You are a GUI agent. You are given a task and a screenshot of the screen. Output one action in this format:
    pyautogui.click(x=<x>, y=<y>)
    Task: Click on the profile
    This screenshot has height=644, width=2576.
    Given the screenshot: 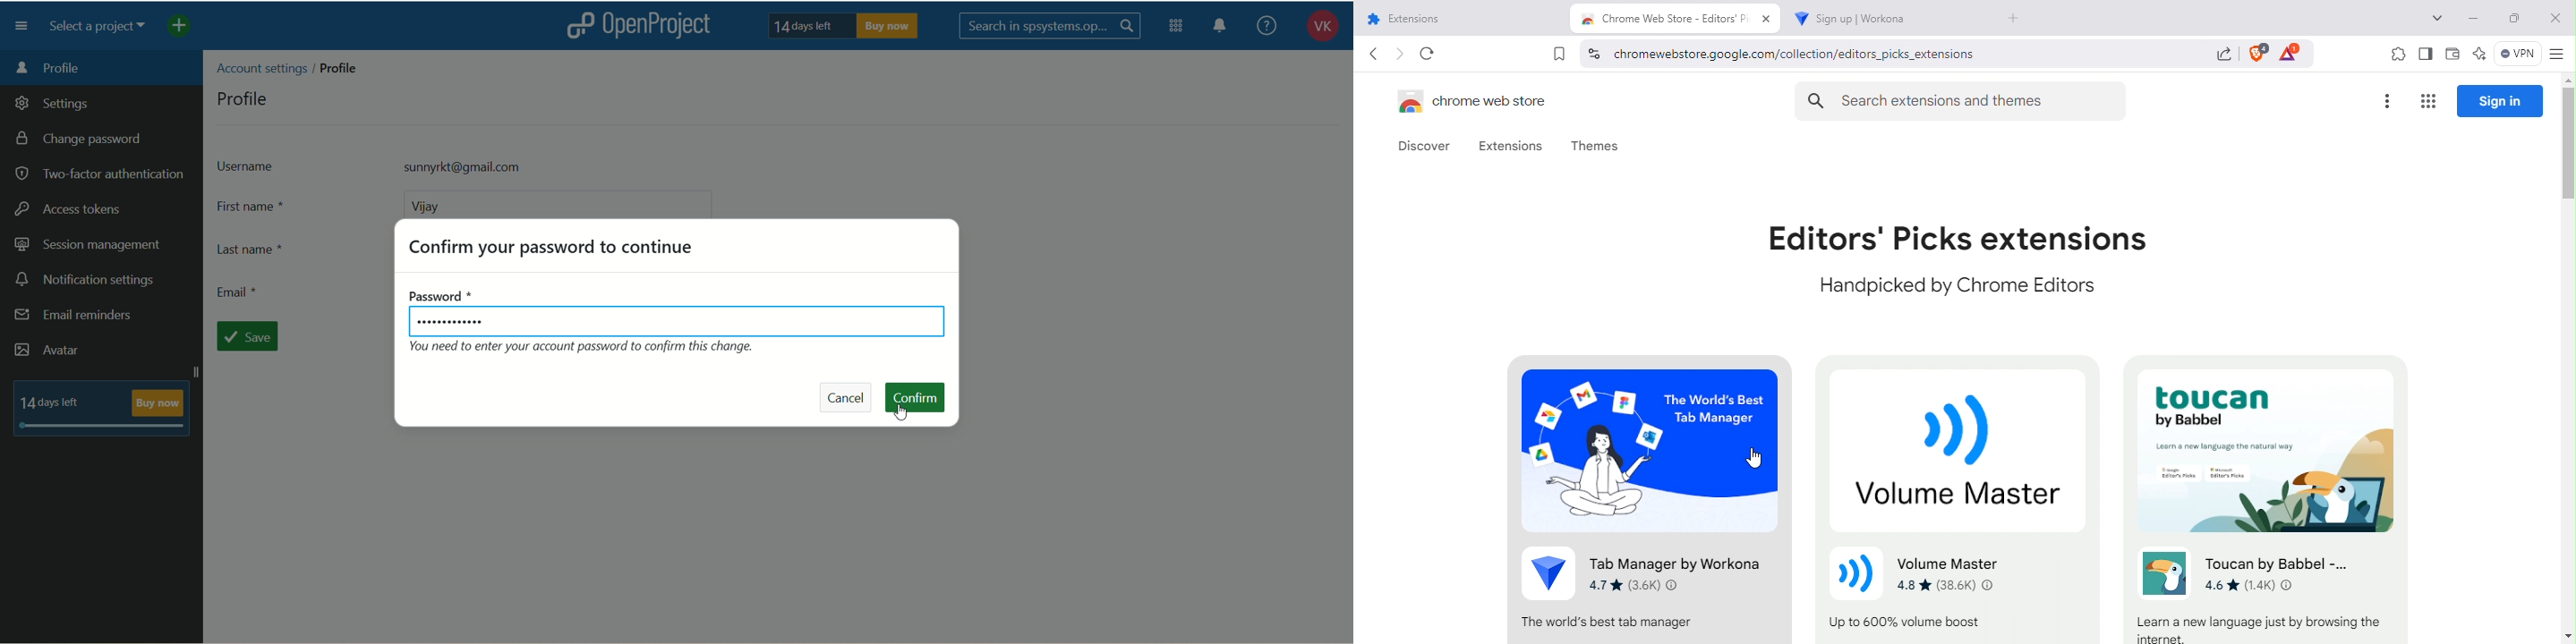 What is the action you would take?
    pyautogui.click(x=245, y=97)
    